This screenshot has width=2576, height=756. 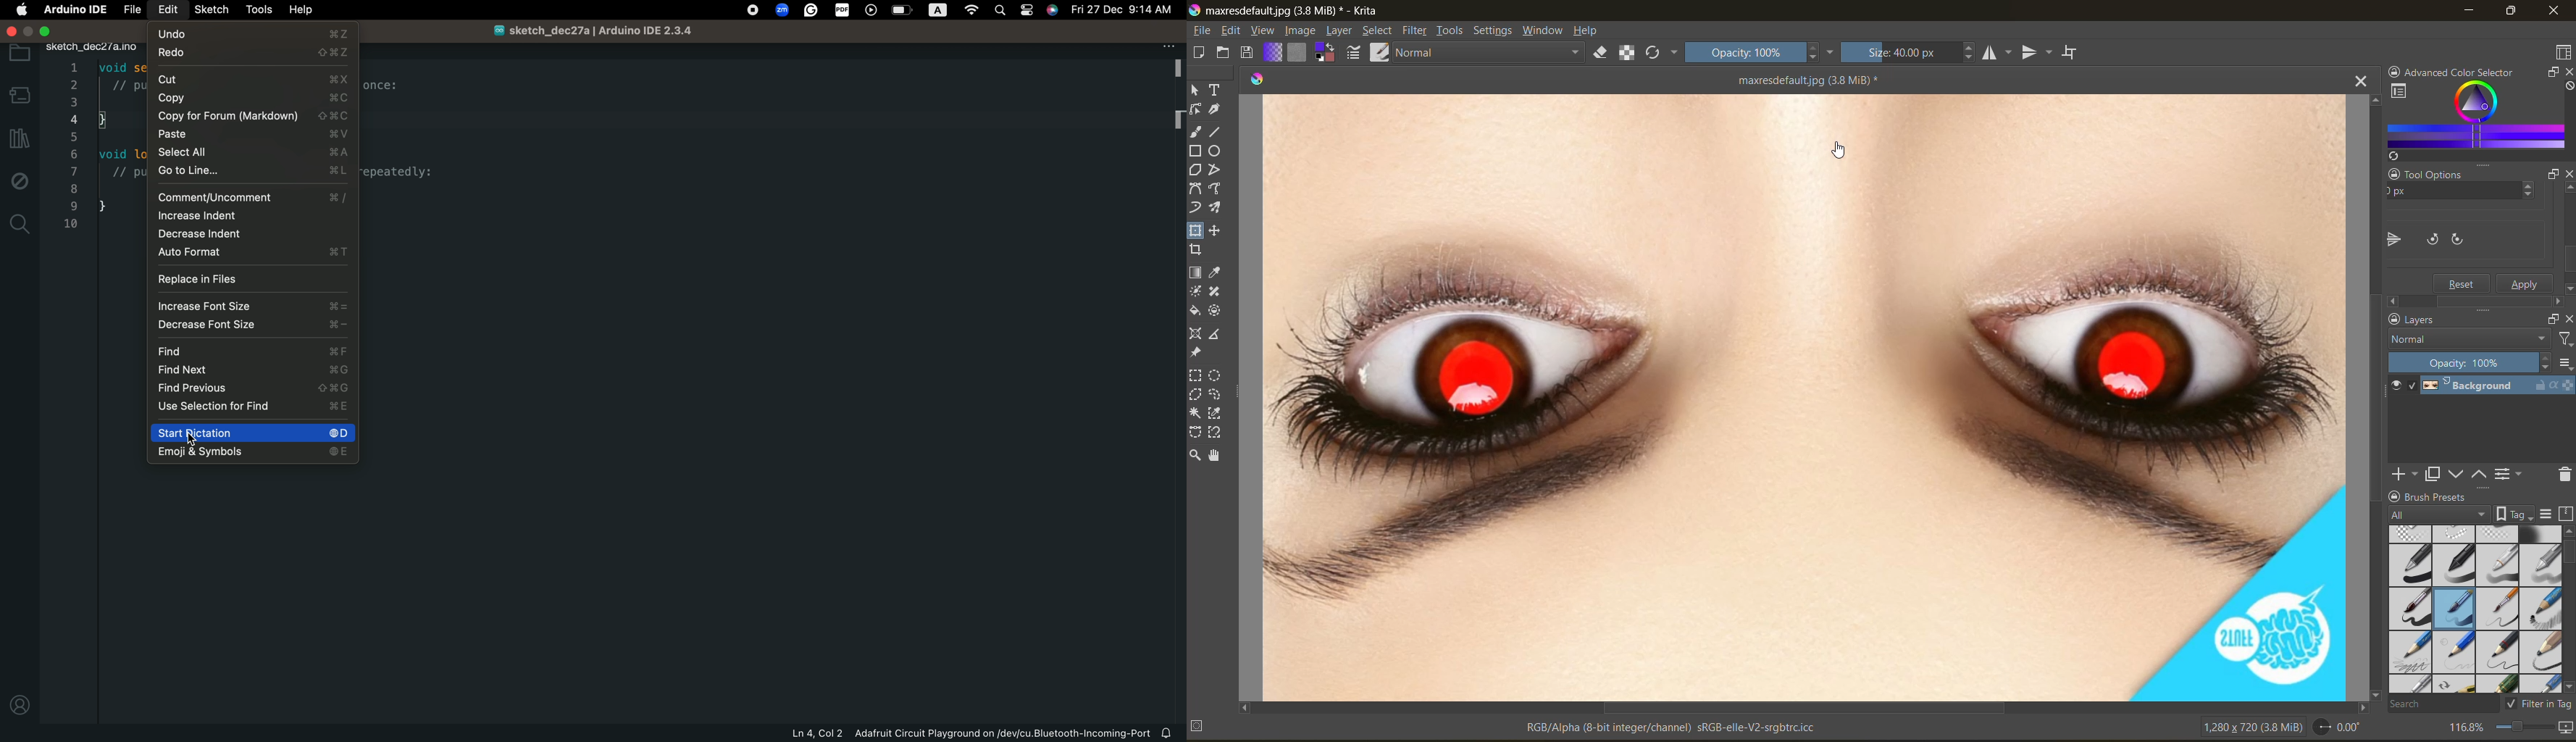 What do you see at coordinates (1507, 729) in the screenshot?
I see `metadata` at bounding box center [1507, 729].